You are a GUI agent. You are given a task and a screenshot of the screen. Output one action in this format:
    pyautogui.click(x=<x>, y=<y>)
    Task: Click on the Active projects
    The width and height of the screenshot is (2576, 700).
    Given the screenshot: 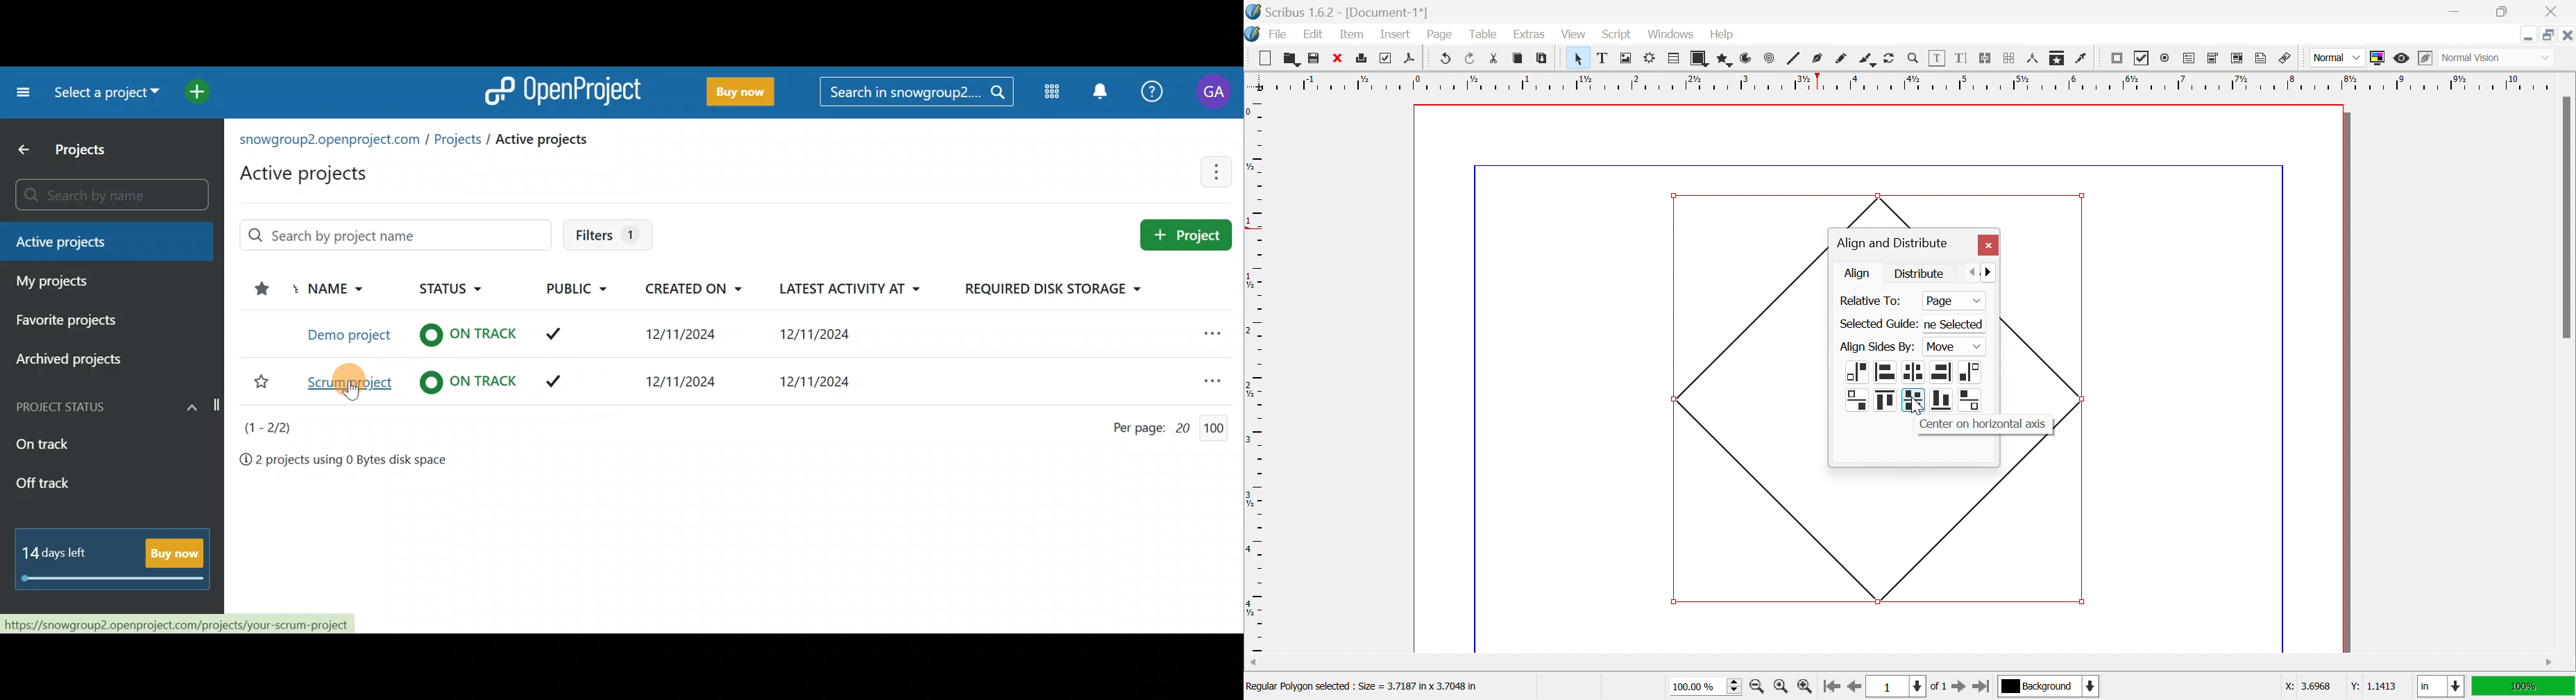 What is the action you would take?
    pyautogui.click(x=109, y=240)
    